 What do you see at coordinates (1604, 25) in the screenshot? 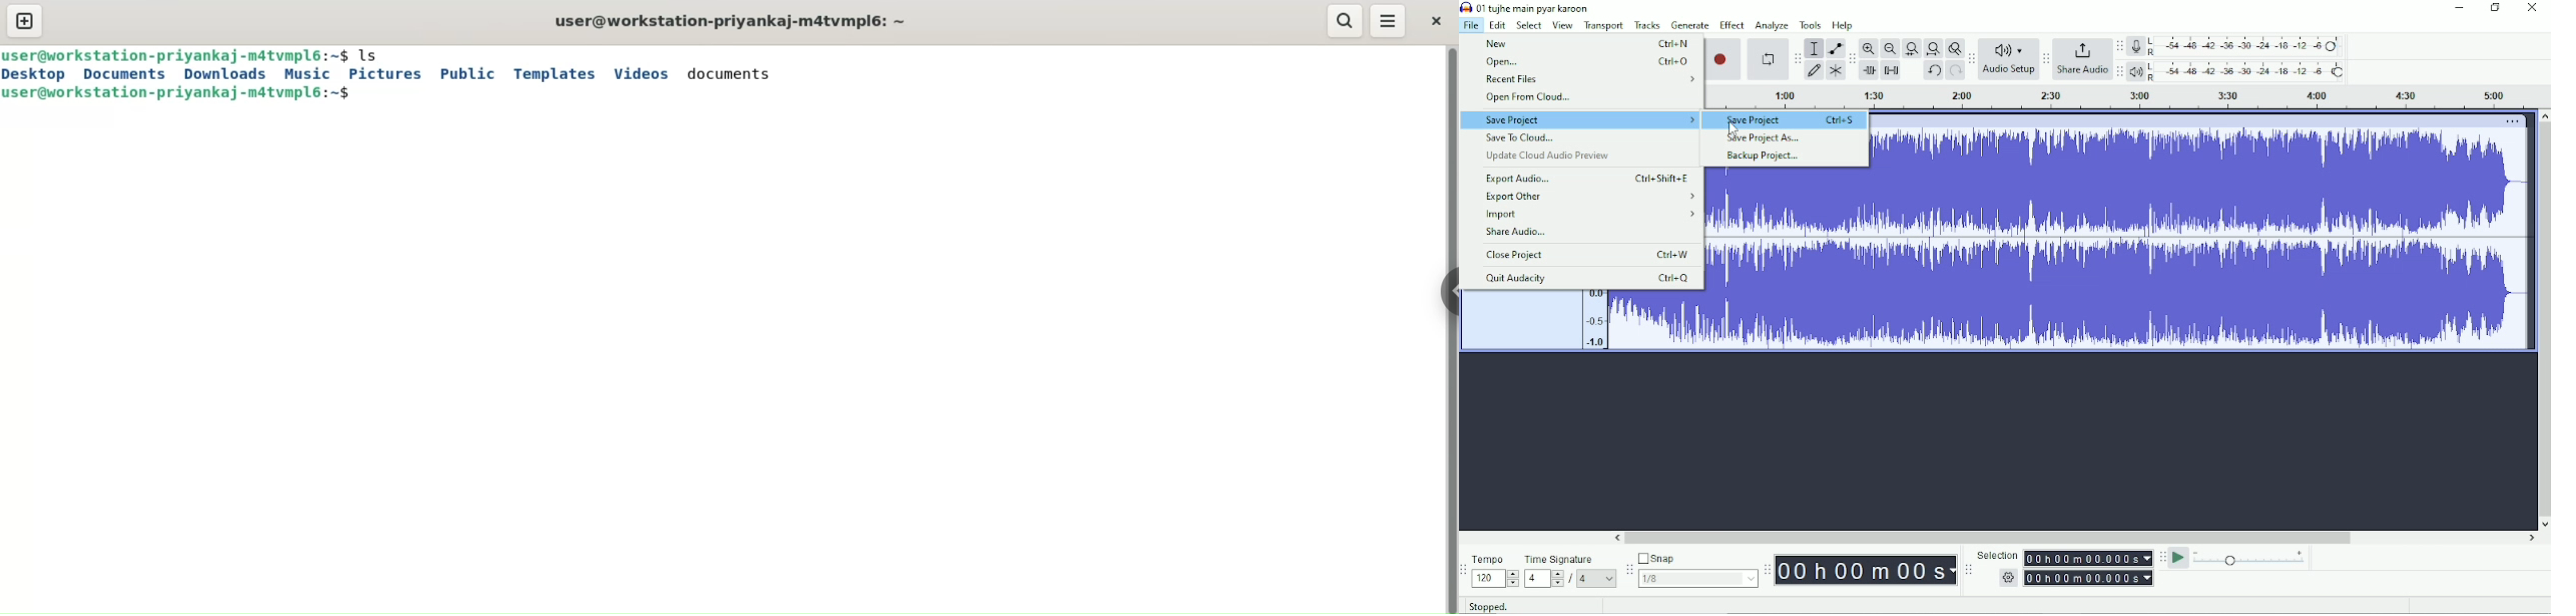
I see `Transport` at bounding box center [1604, 25].